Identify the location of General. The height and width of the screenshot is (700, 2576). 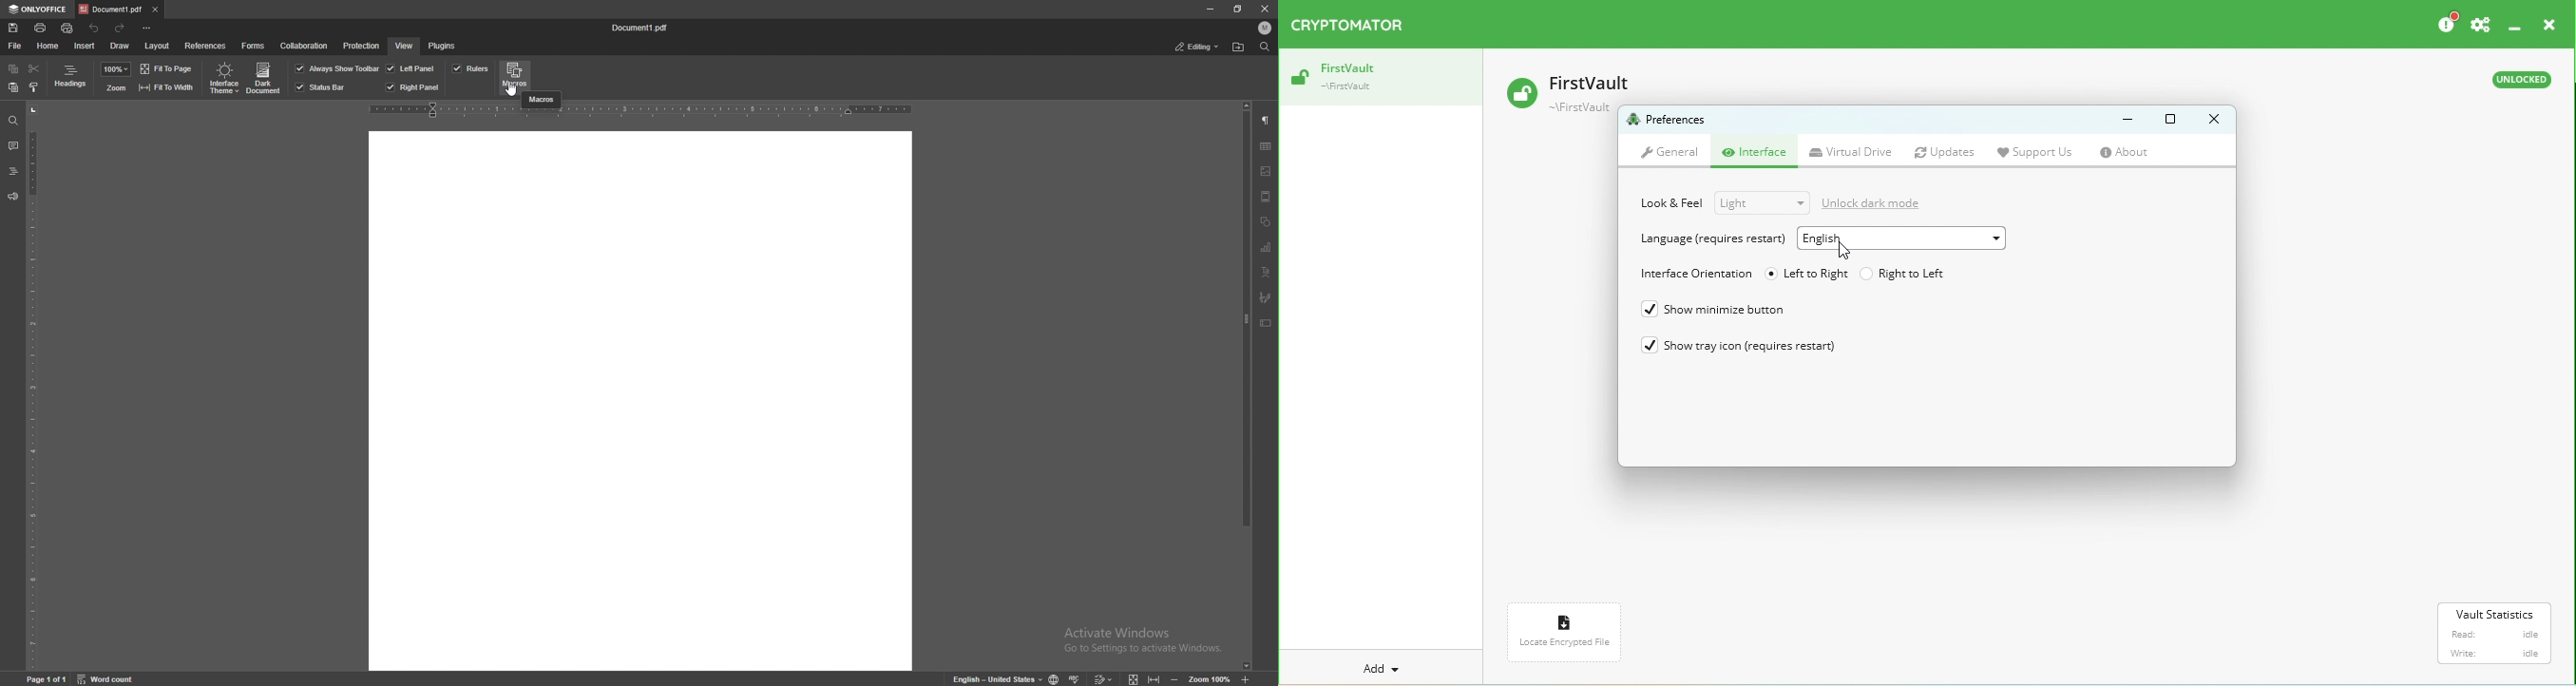
(1670, 154).